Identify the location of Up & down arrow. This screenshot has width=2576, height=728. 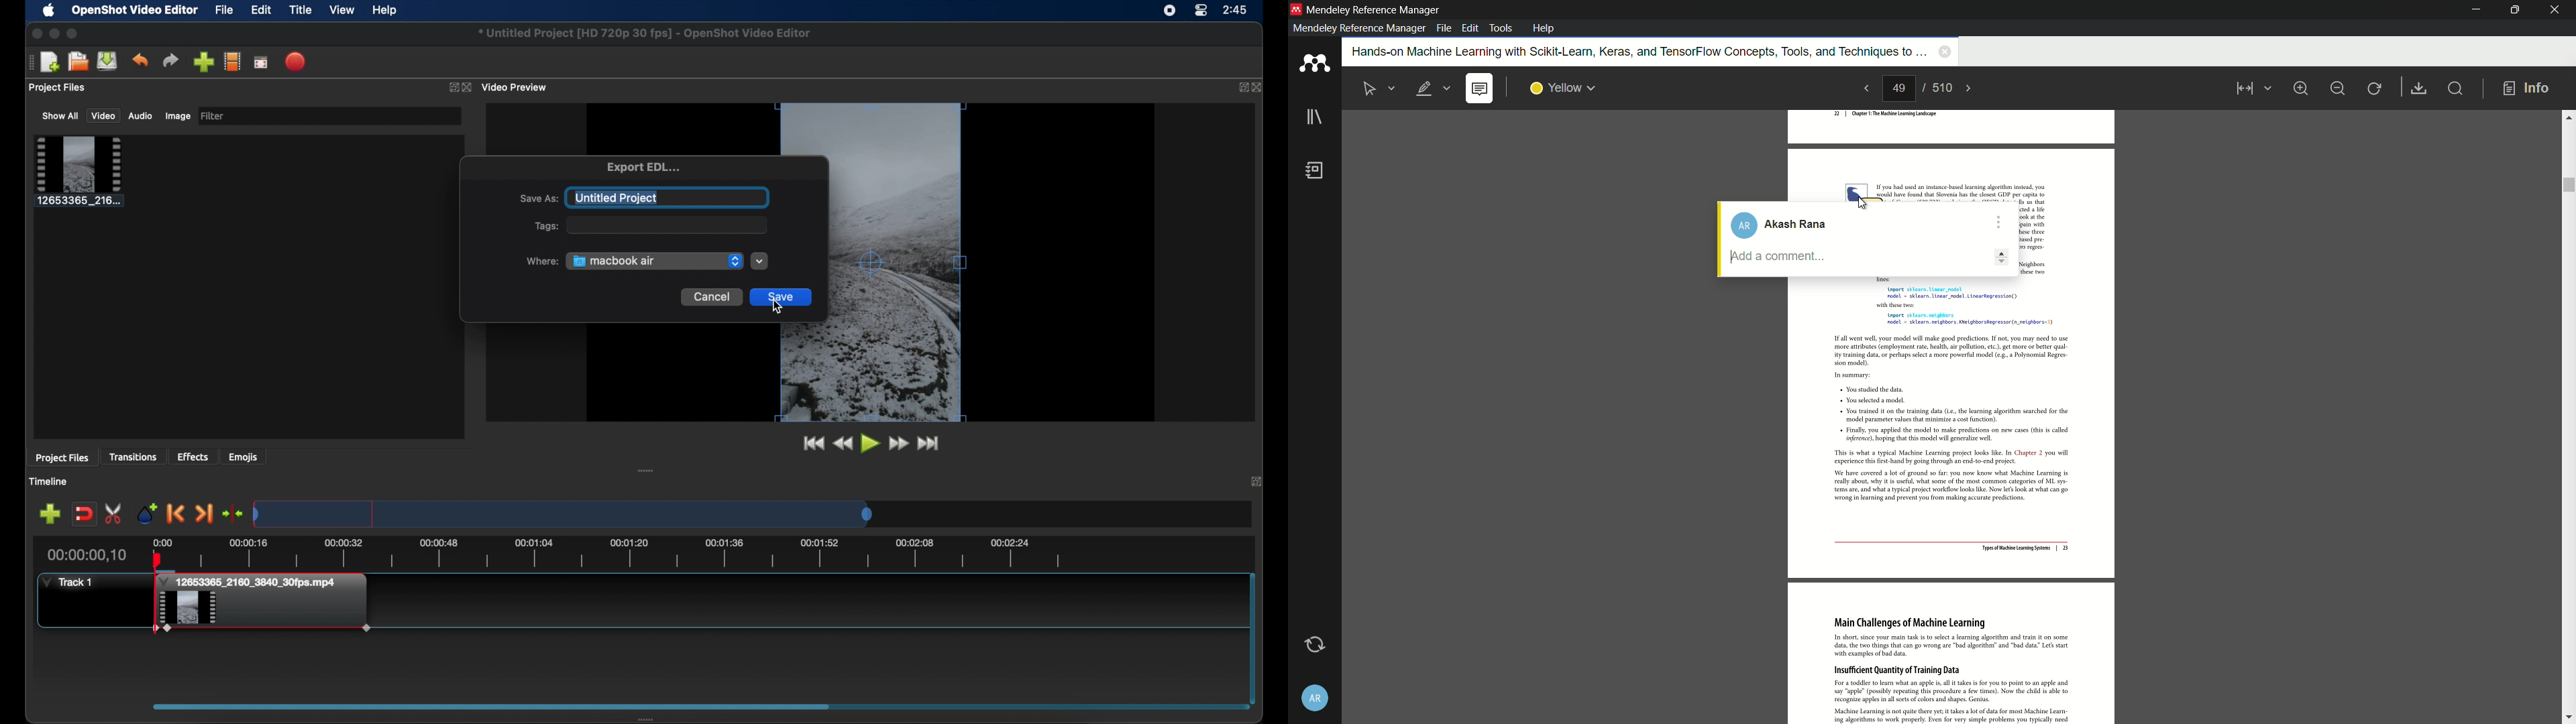
(2004, 255).